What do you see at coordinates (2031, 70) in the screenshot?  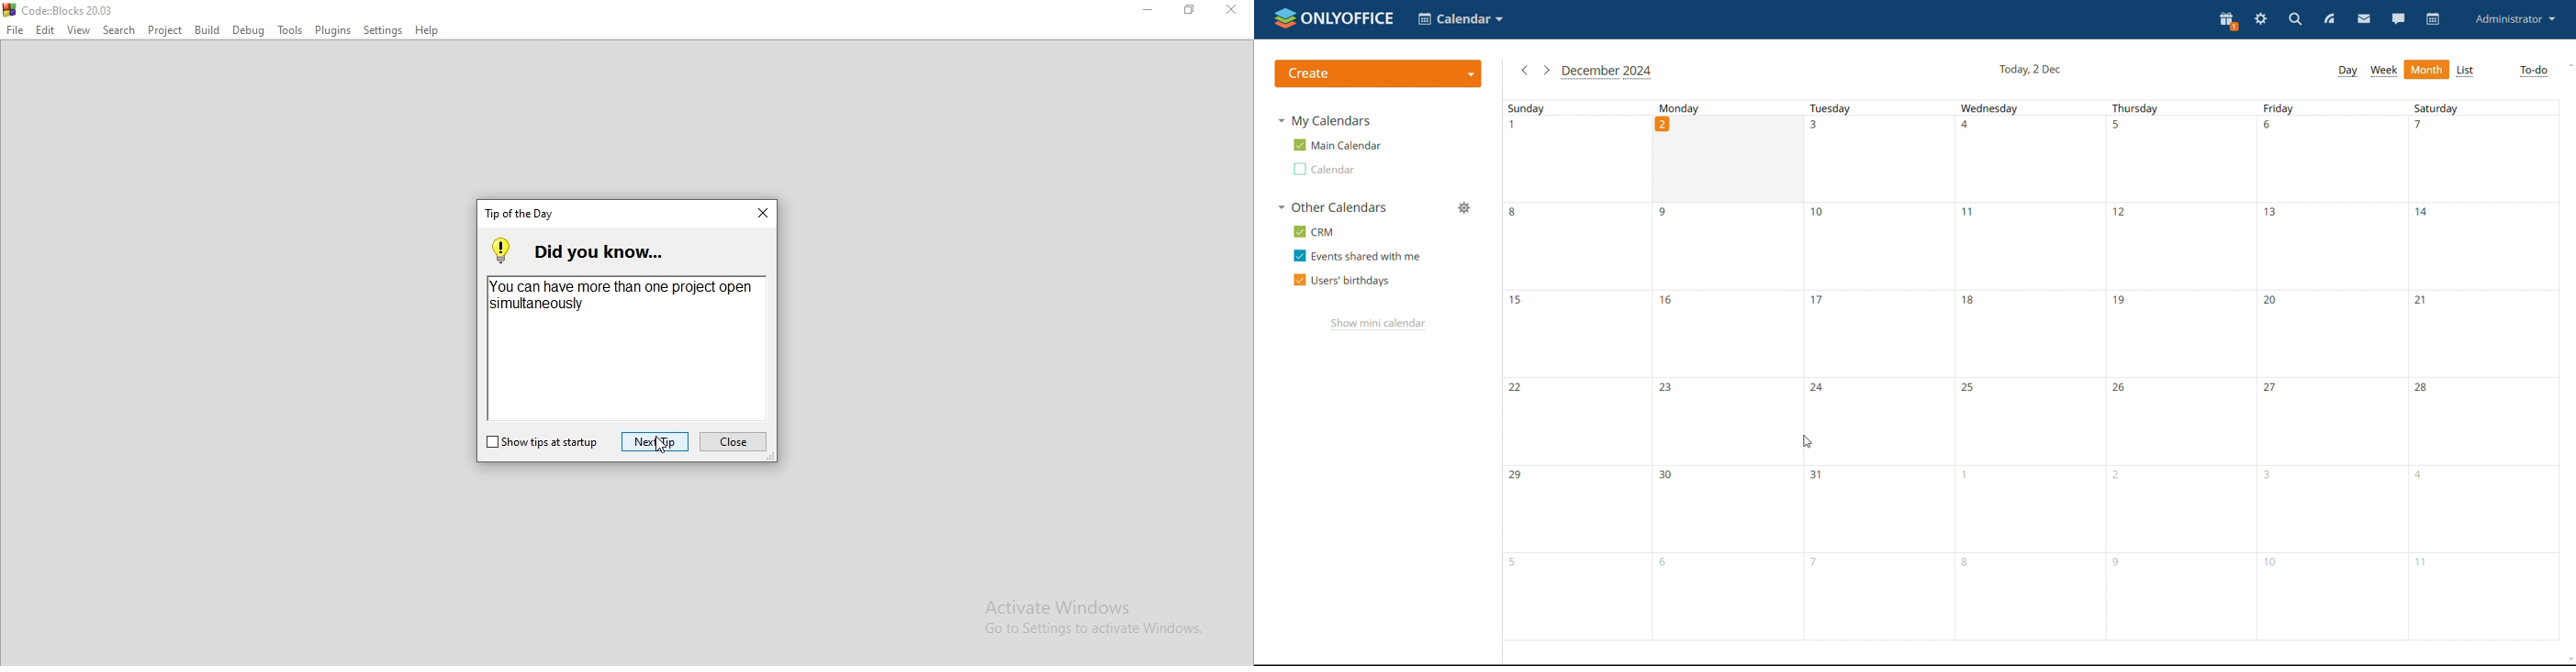 I see `current date` at bounding box center [2031, 70].